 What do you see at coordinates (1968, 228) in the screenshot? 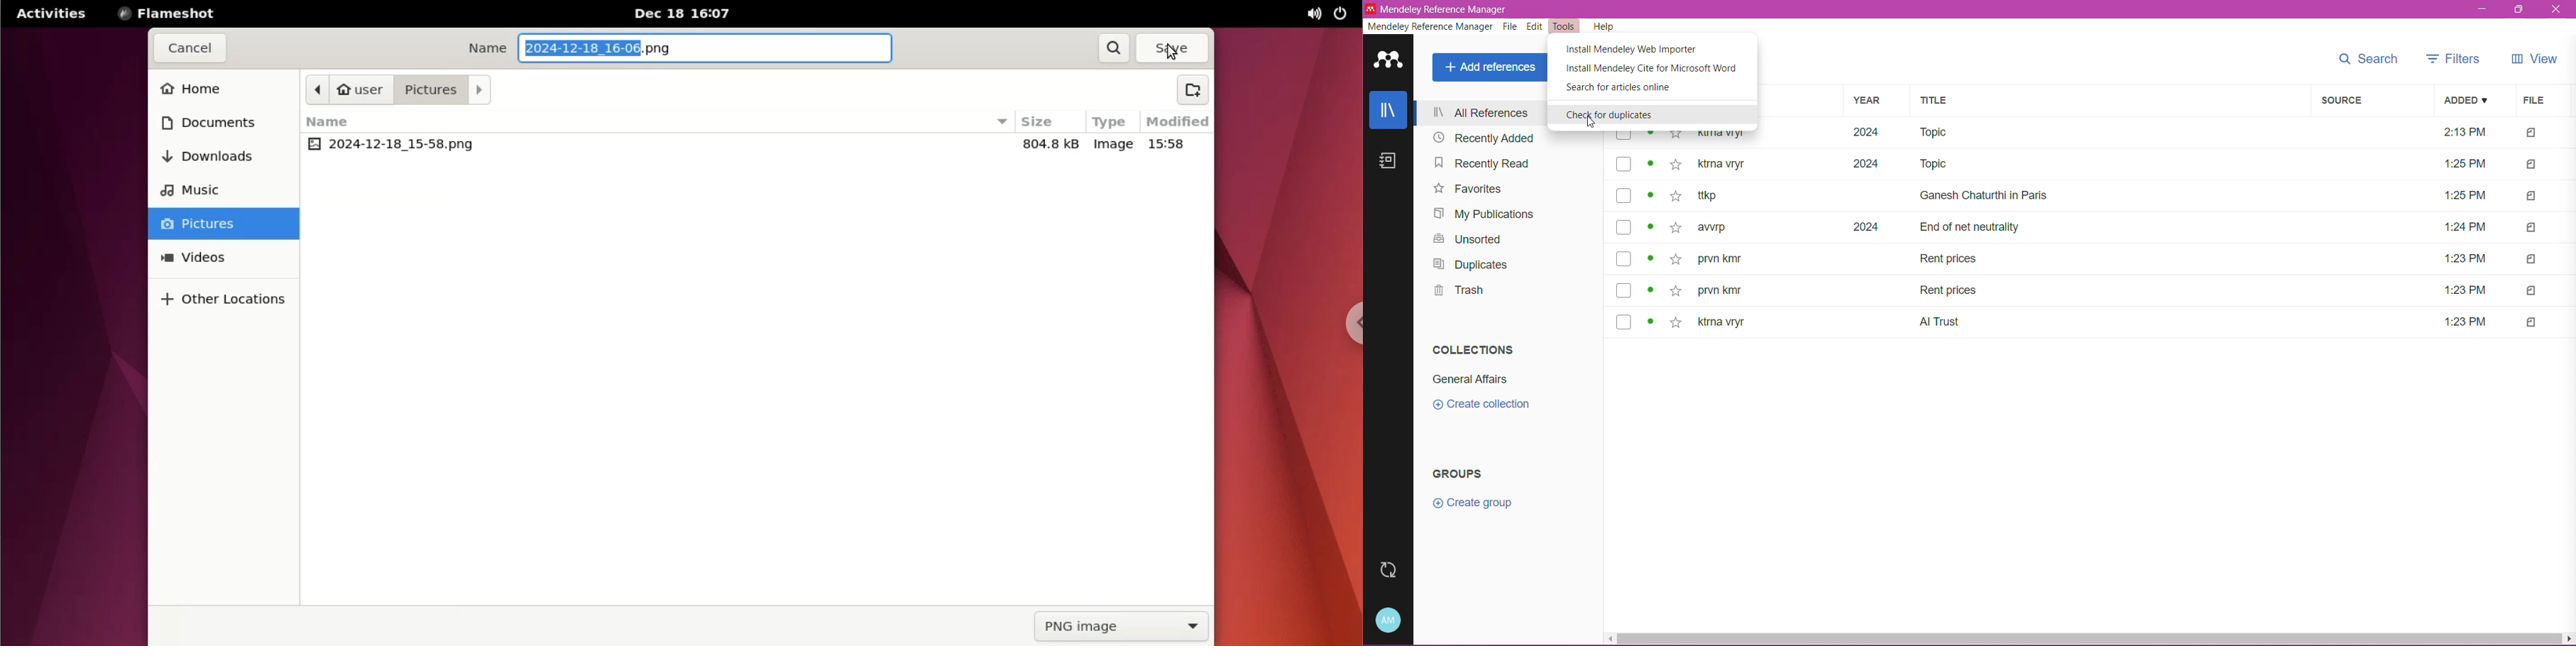
I see `Title` at bounding box center [1968, 228].